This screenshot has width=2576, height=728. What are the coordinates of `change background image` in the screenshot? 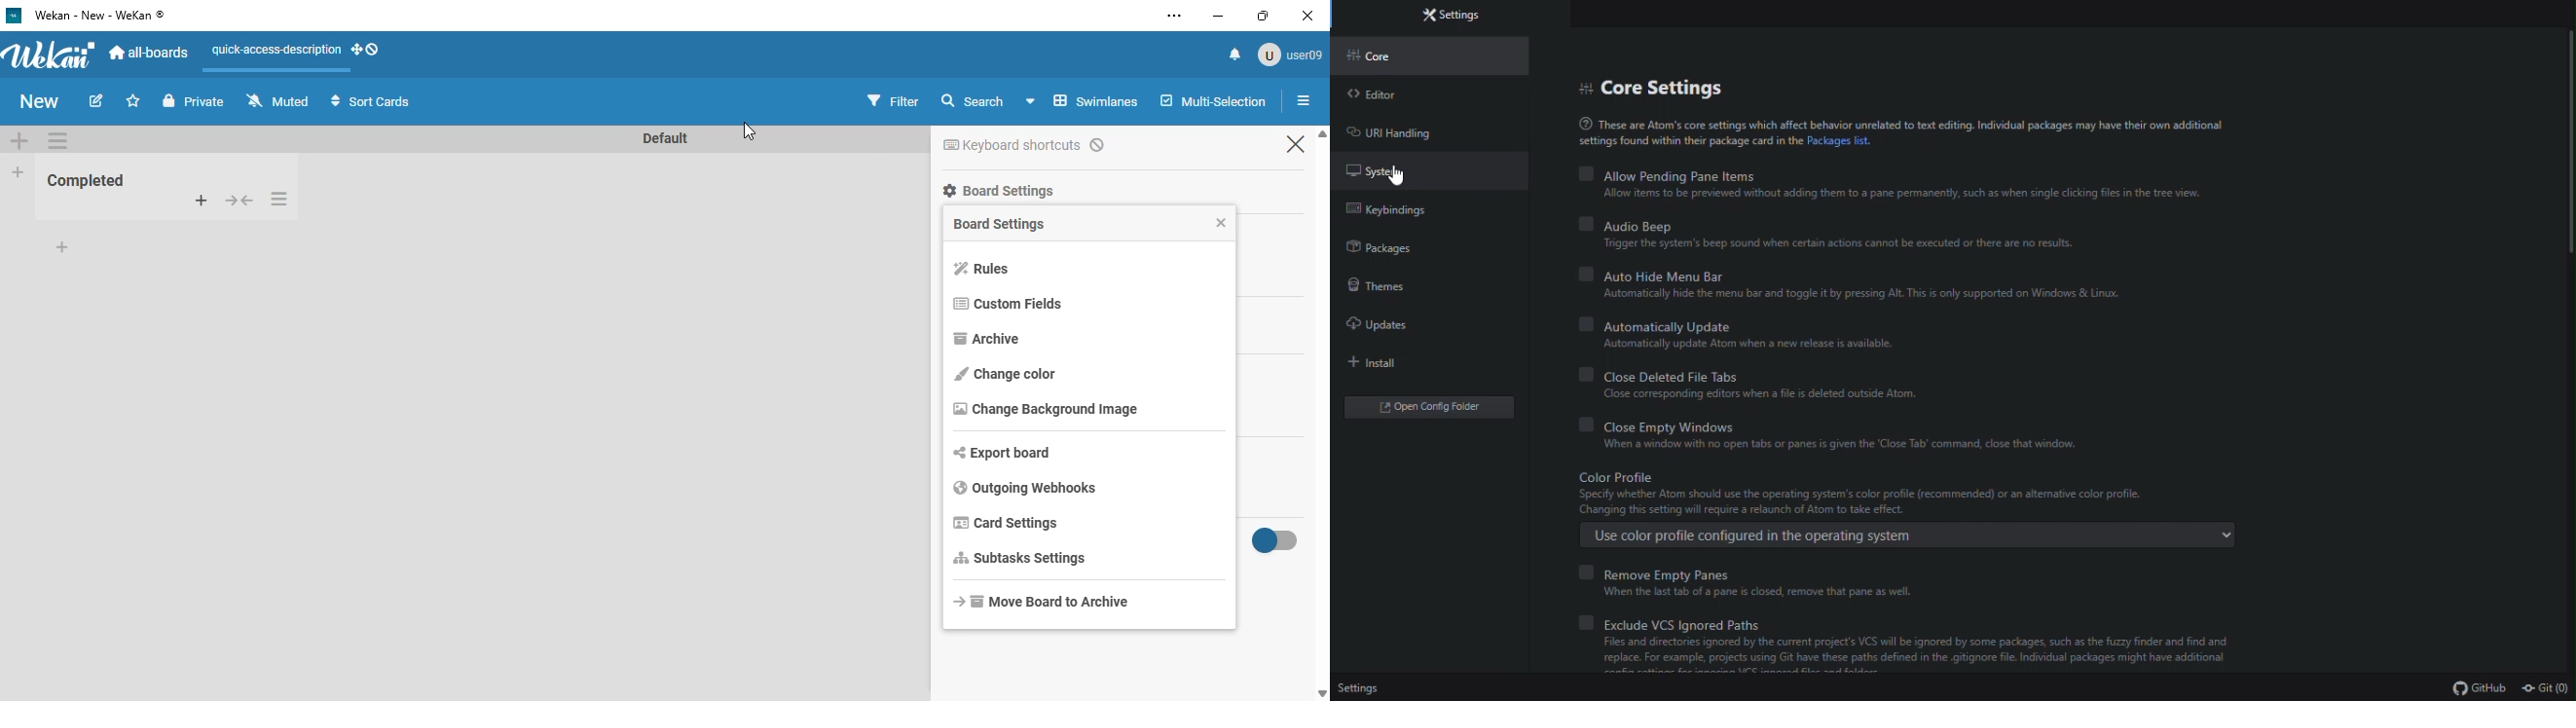 It's located at (1046, 409).